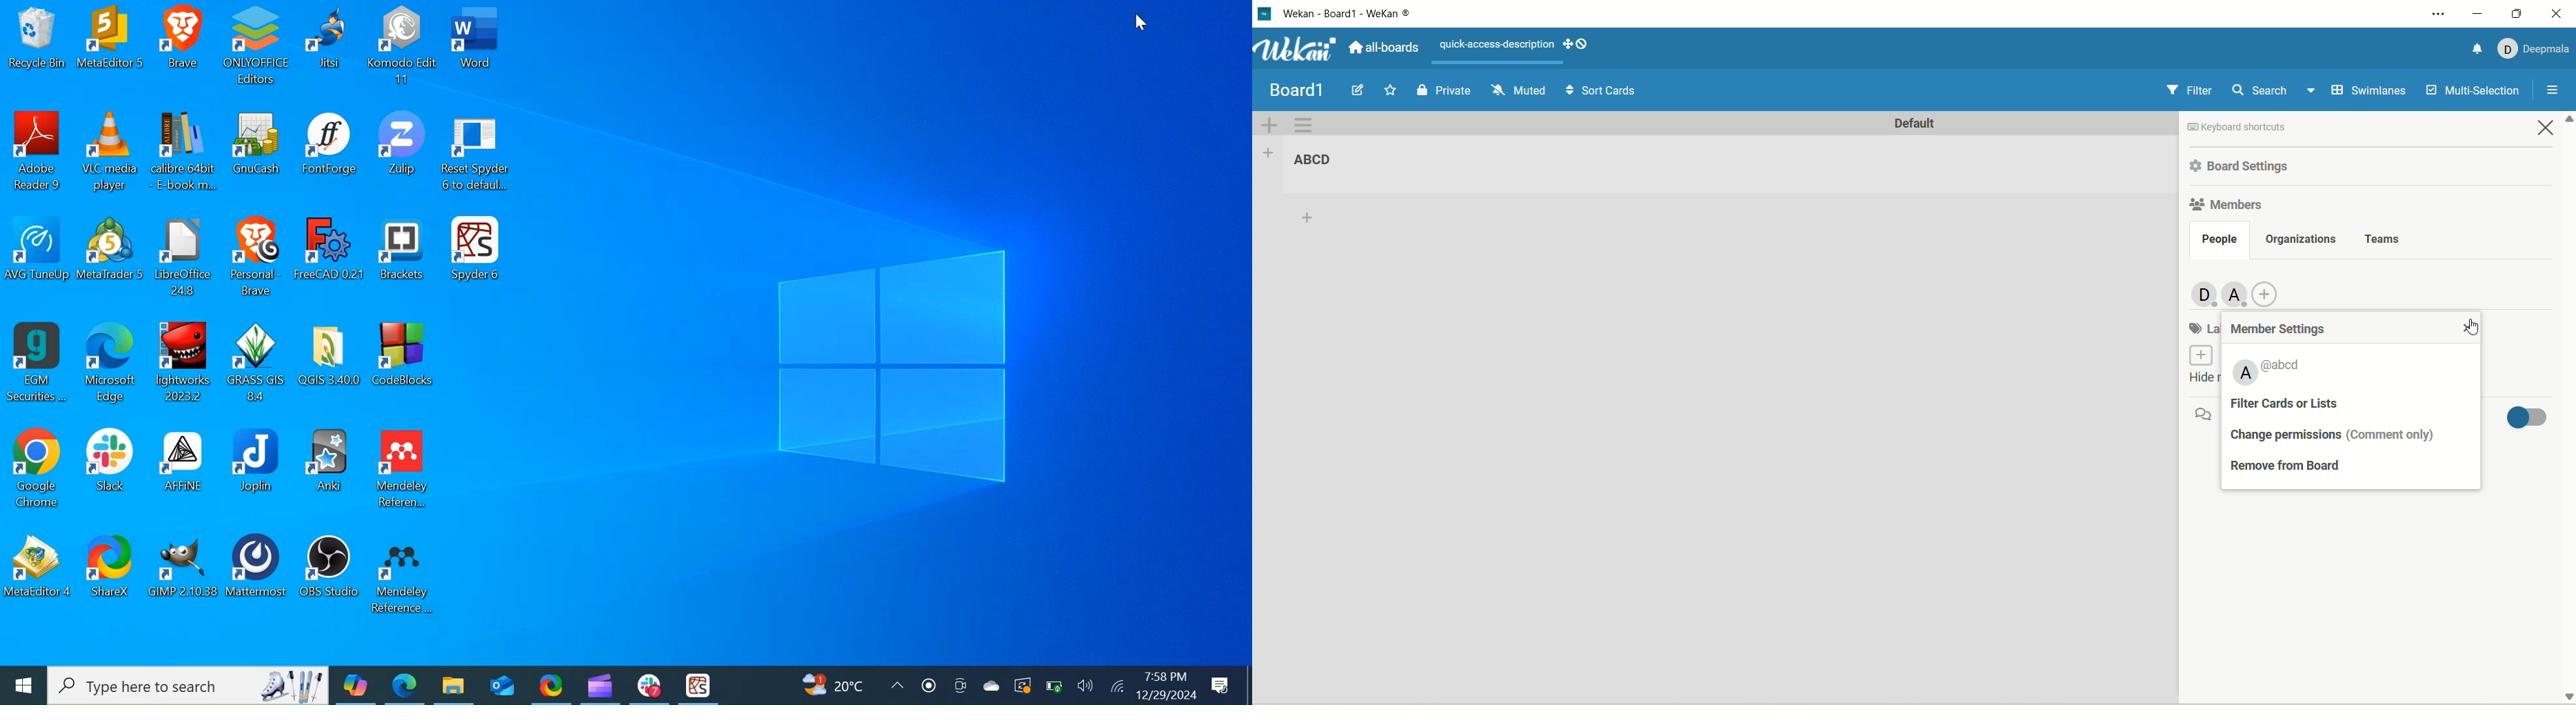  I want to click on remove from board, so click(2300, 469).